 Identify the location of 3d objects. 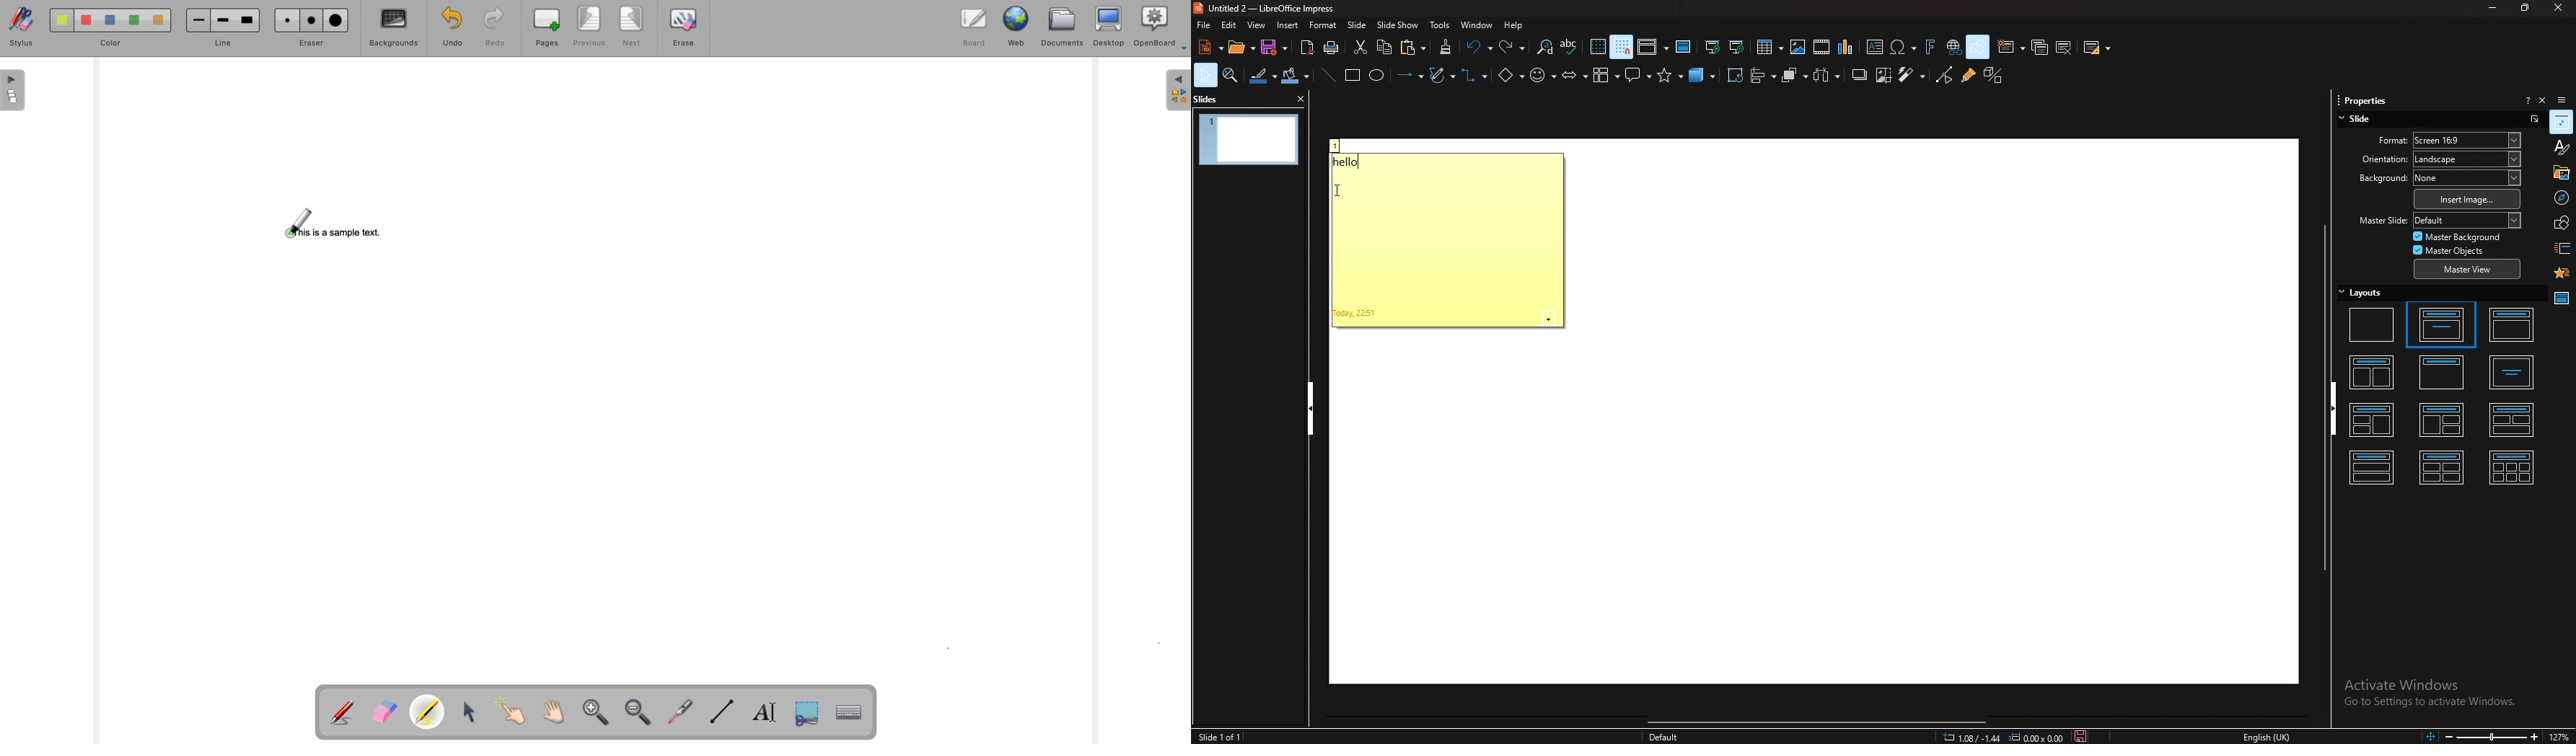
(1704, 77).